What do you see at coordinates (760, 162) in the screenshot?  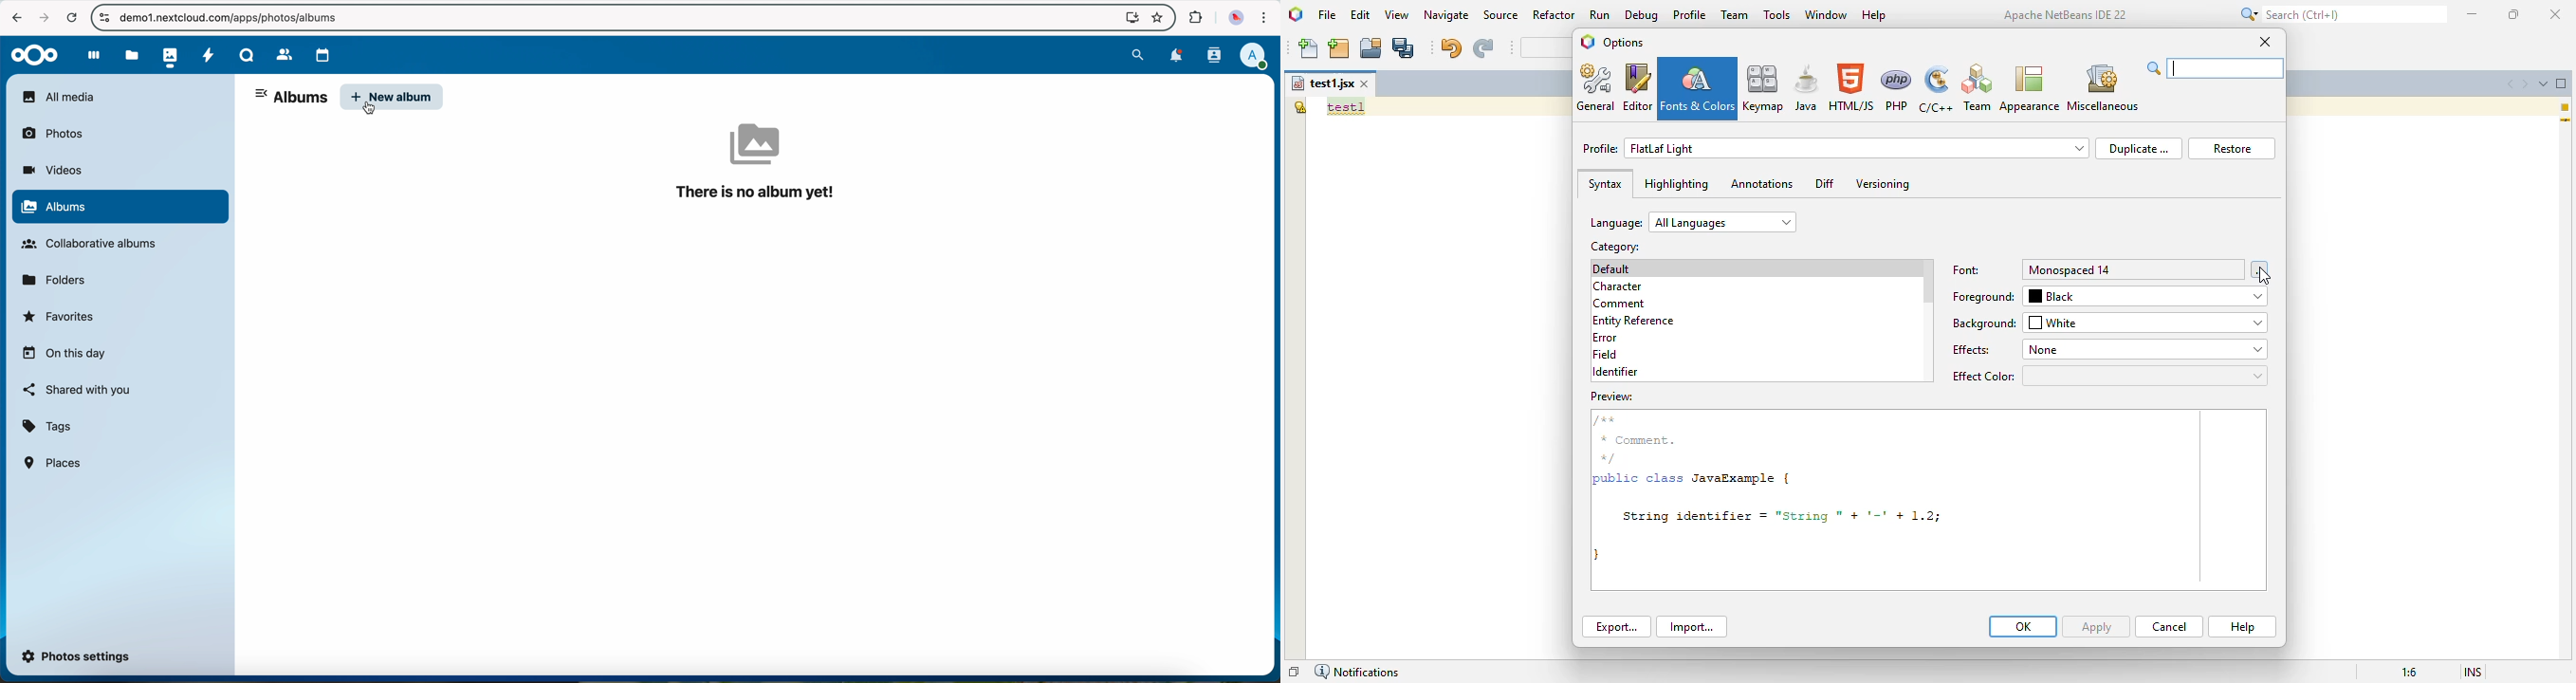 I see `there is no album yet` at bounding box center [760, 162].